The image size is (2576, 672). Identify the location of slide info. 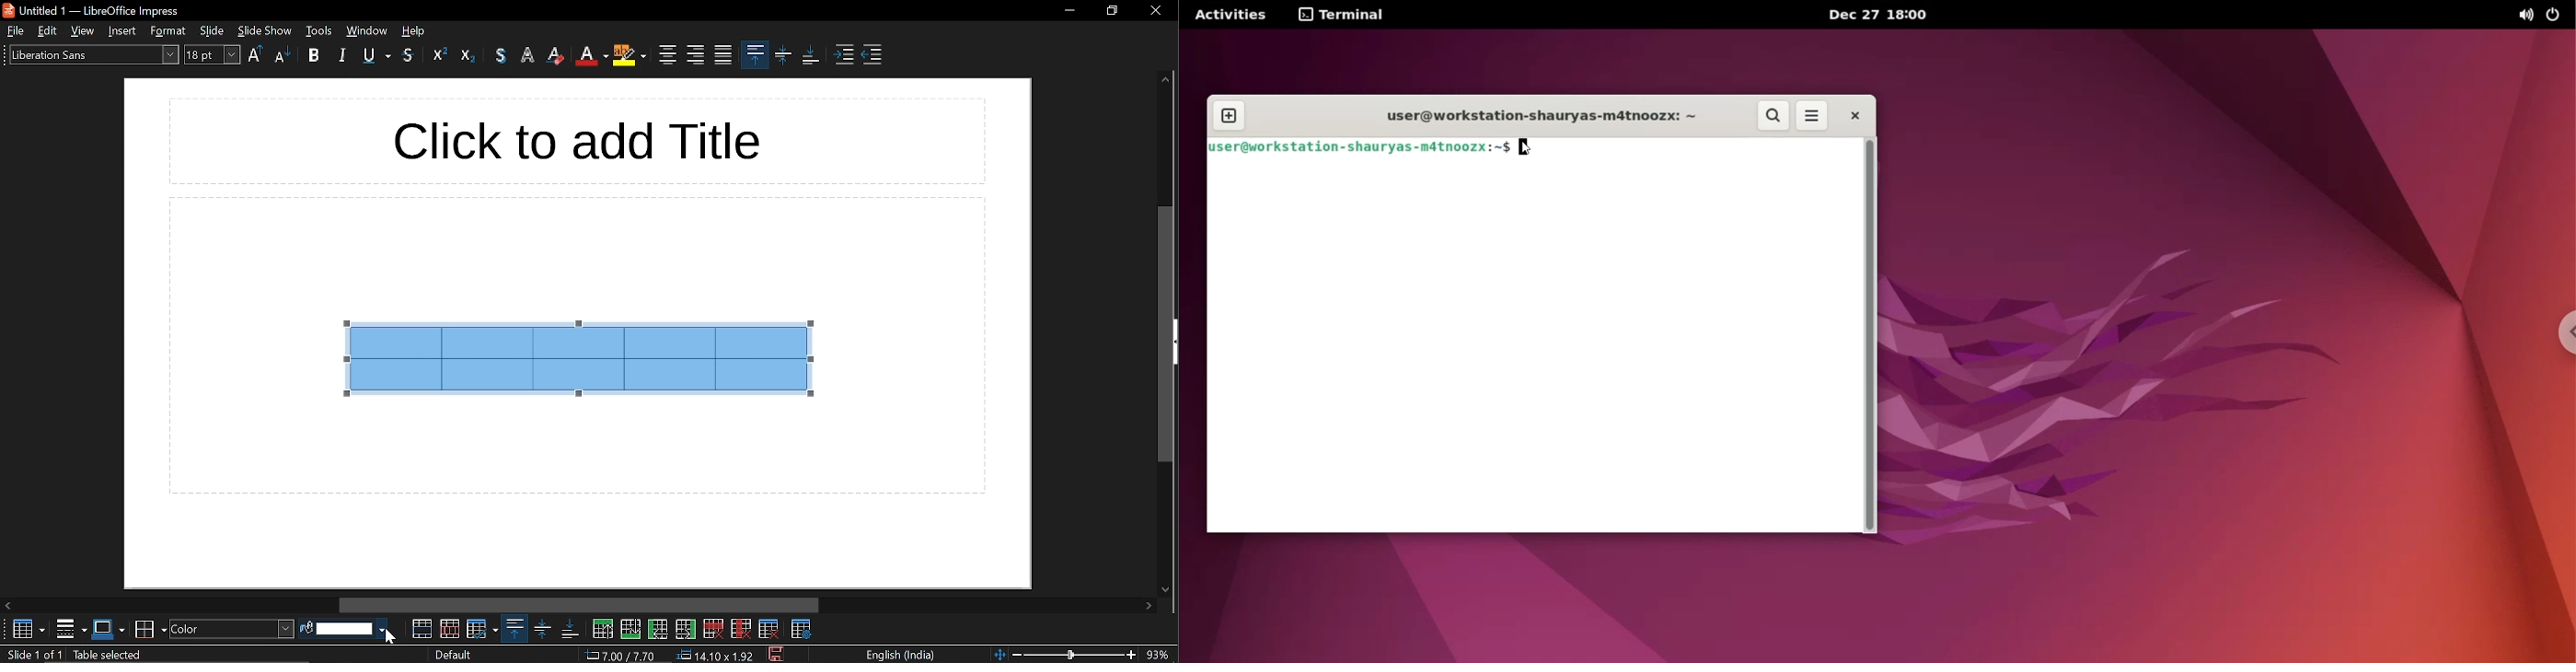
(167, 655).